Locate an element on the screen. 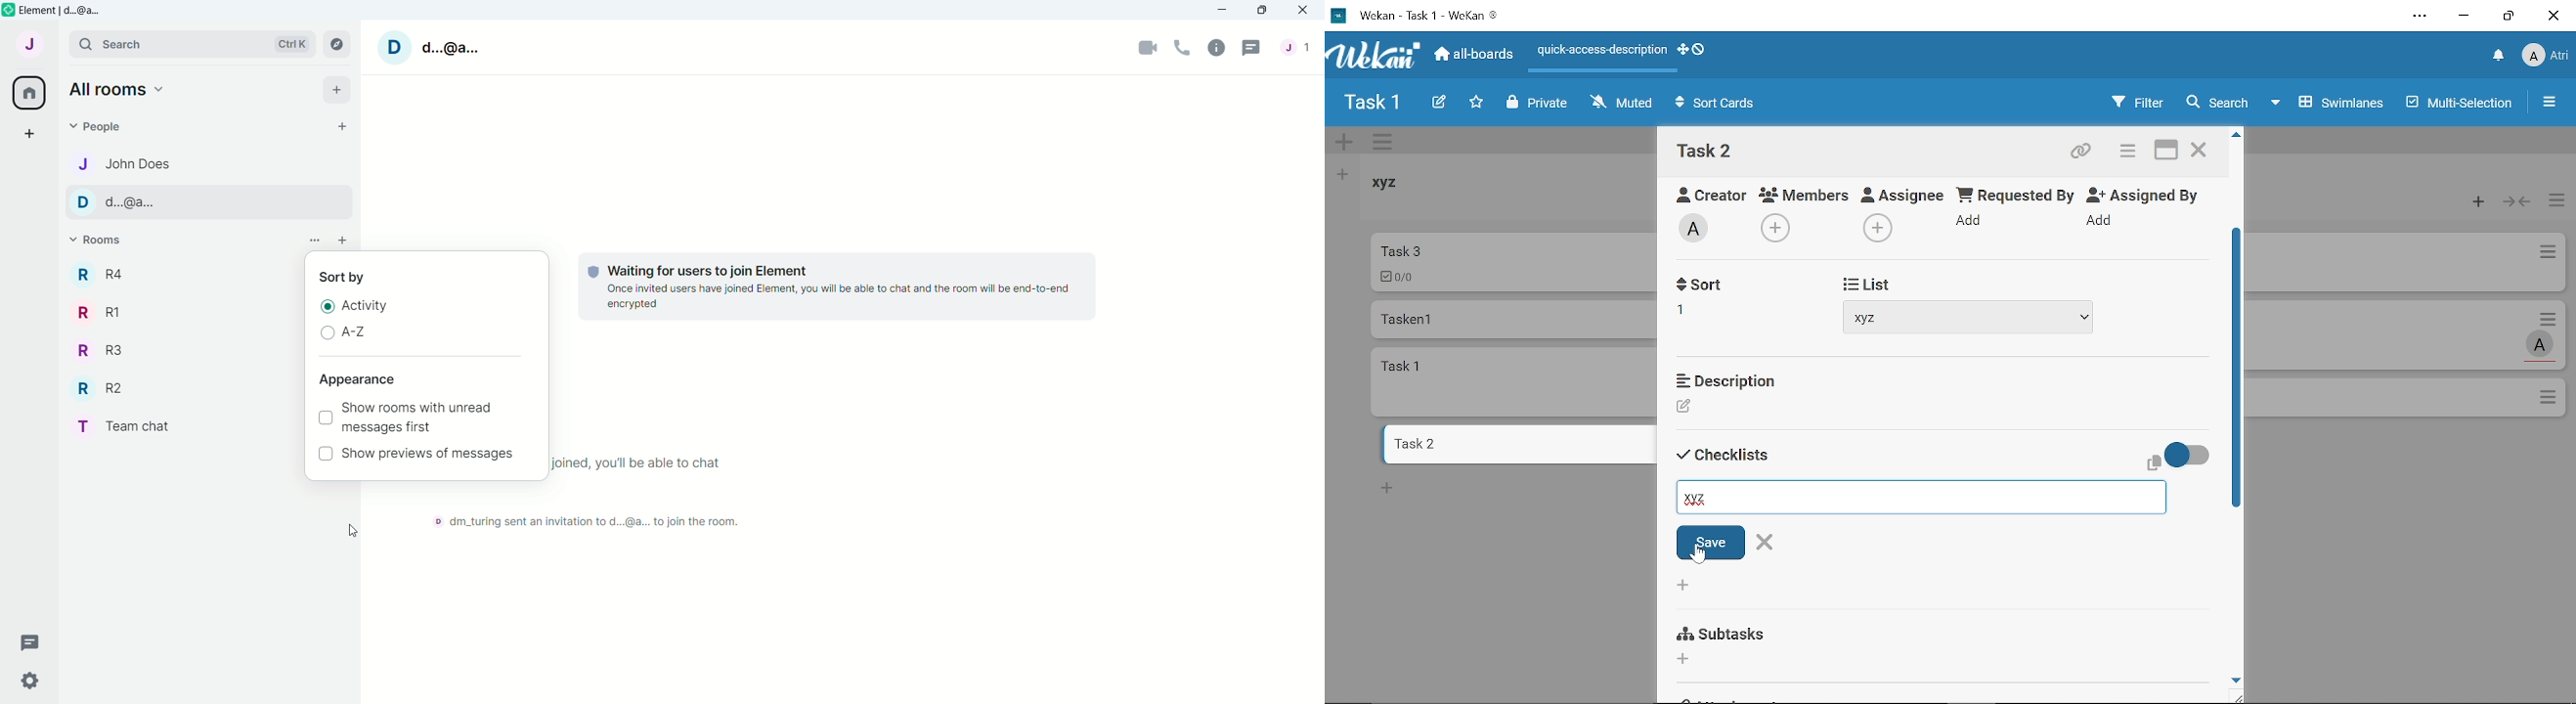 This screenshot has width=2576, height=728. Show rooms with unread messages first is located at coordinates (419, 419).